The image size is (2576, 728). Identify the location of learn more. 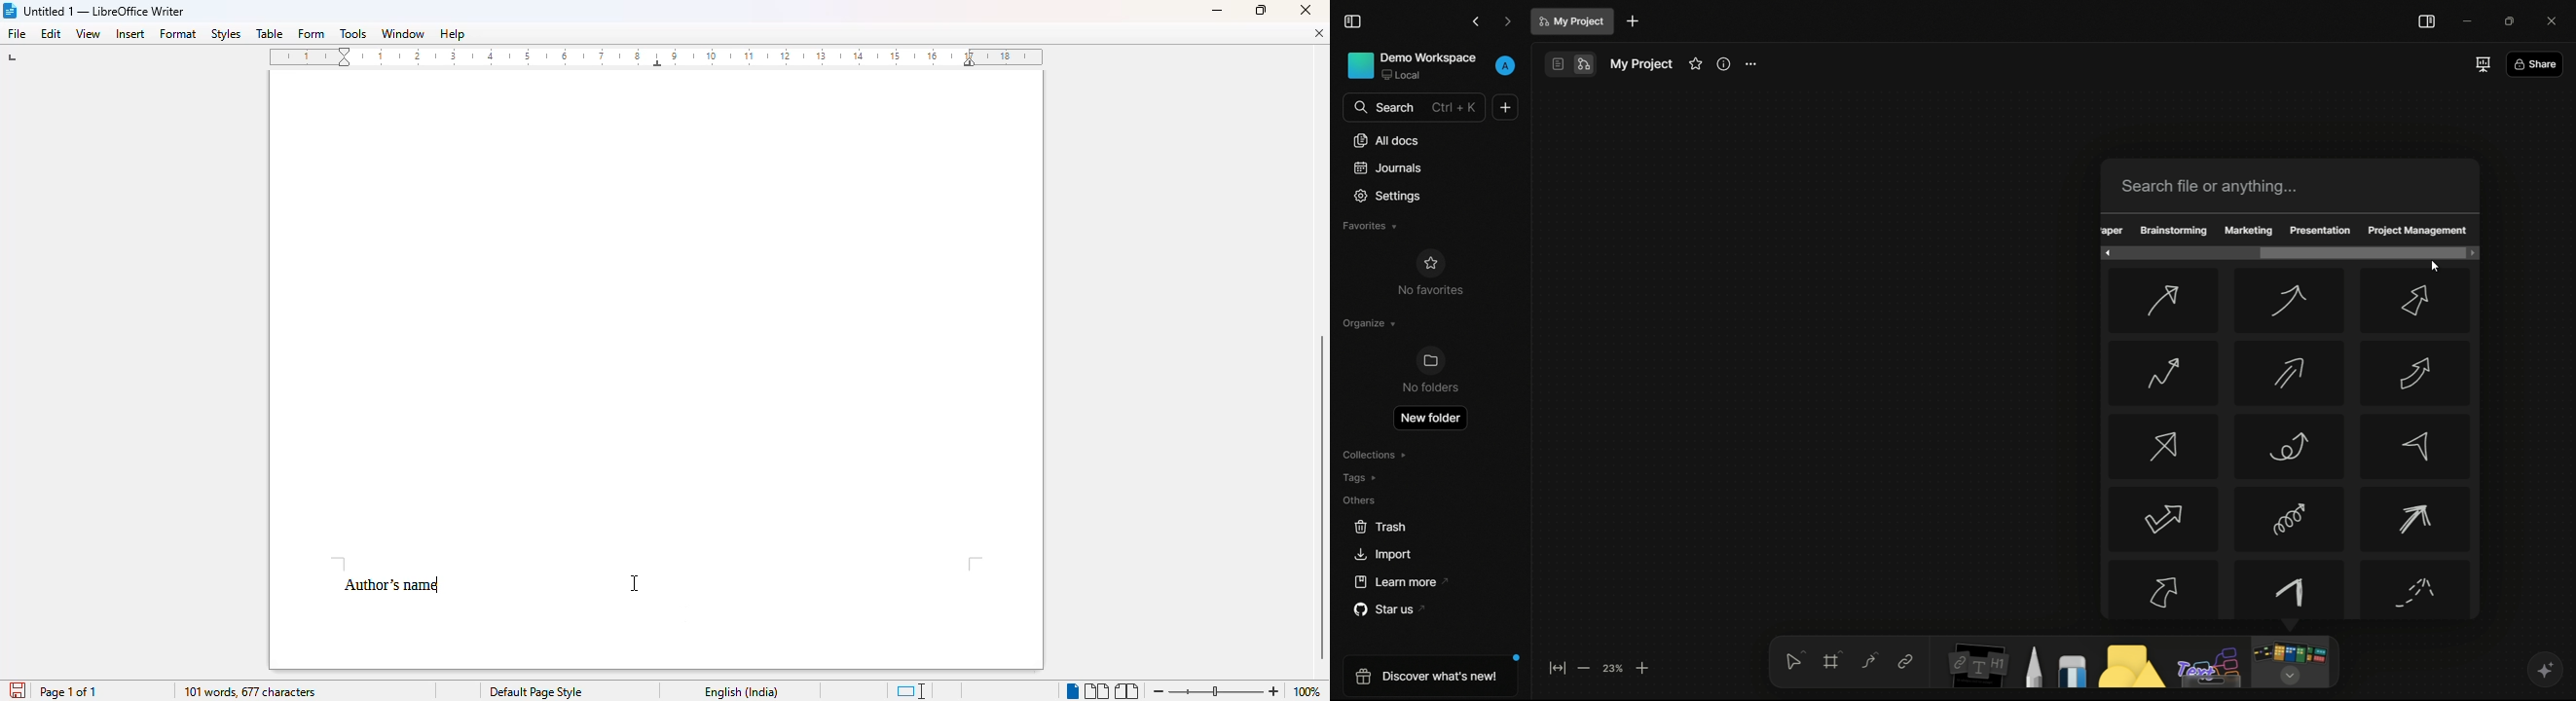
(1404, 582).